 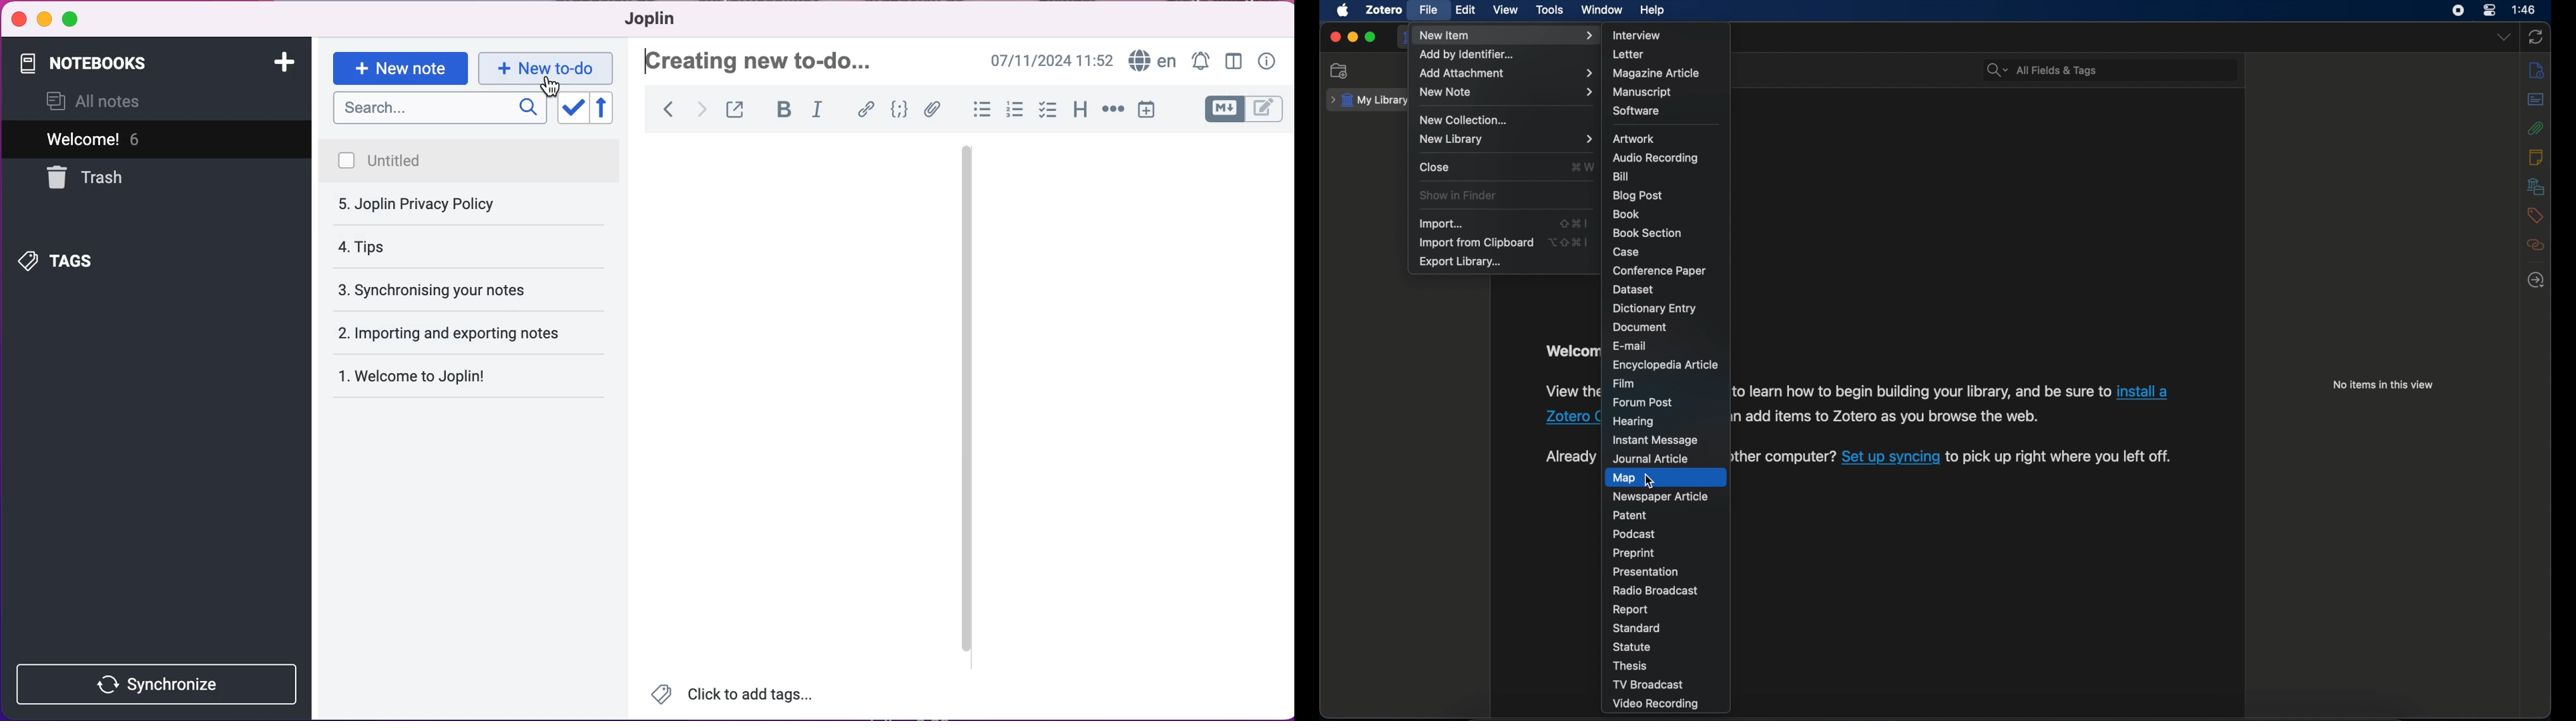 What do you see at coordinates (1637, 111) in the screenshot?
I see `software` at bounding box center [1637, 111].